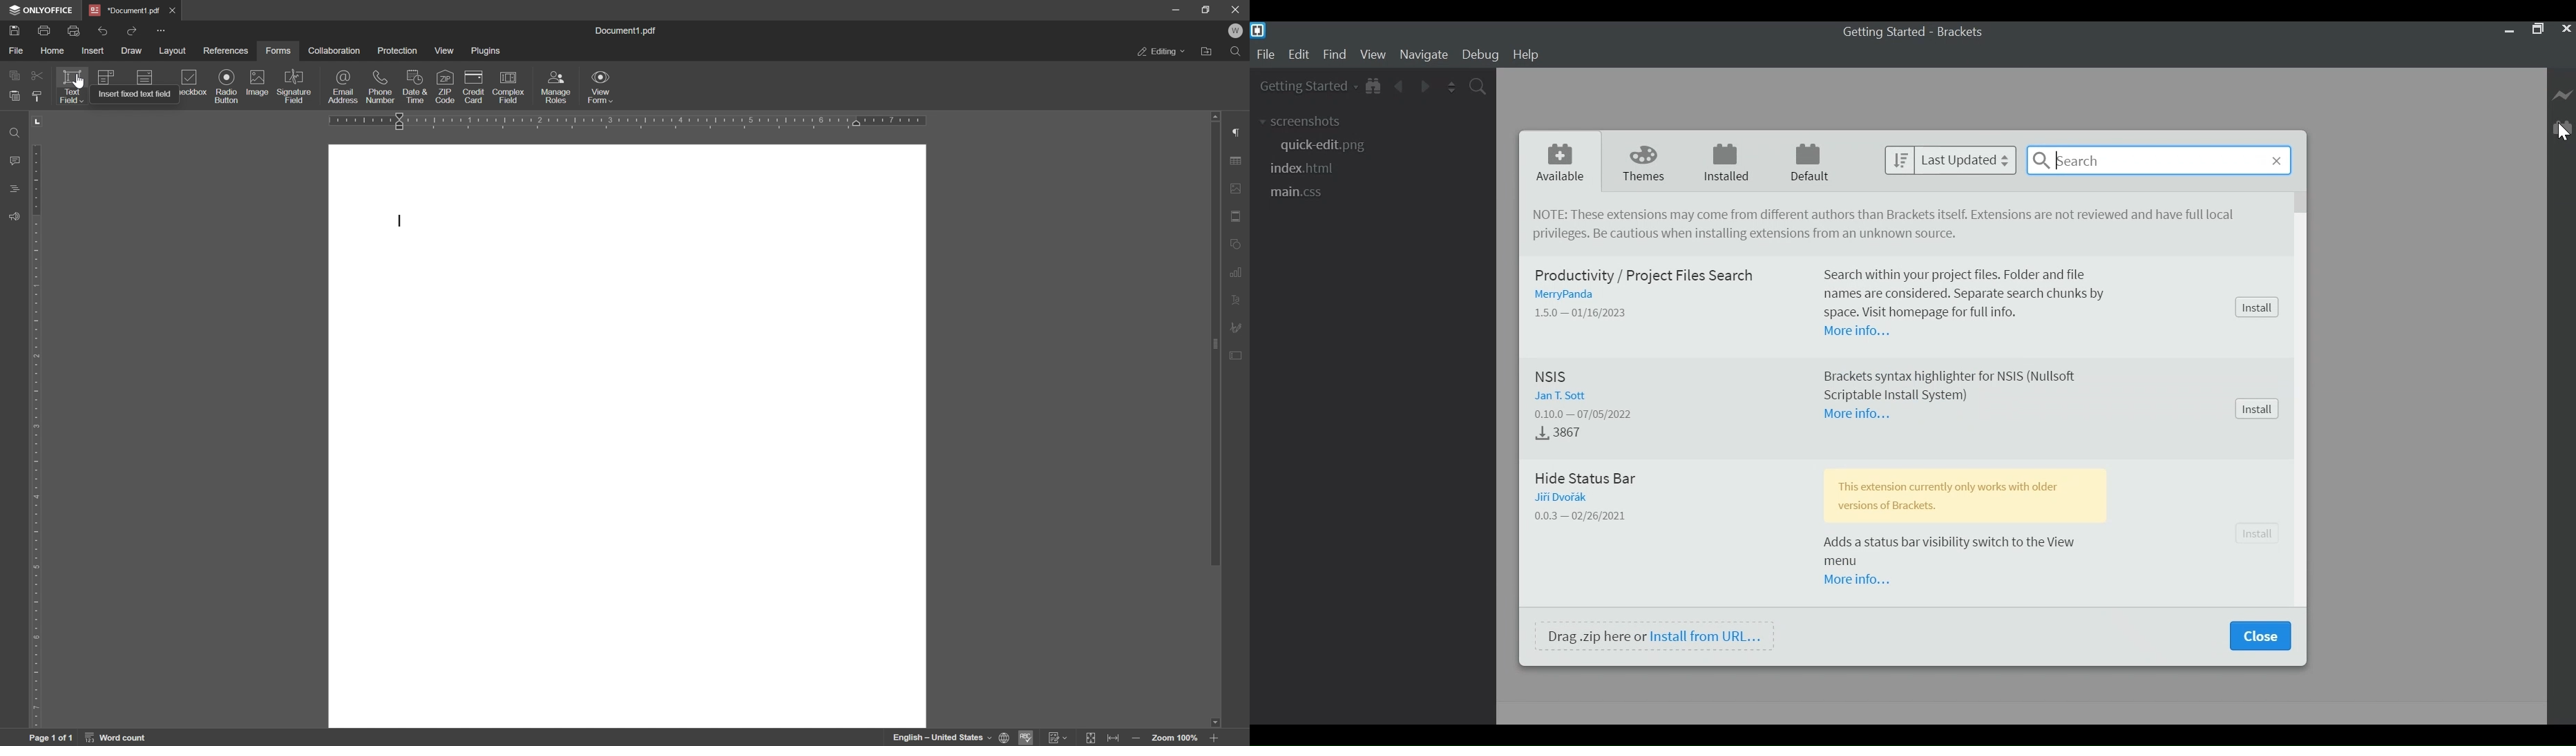  What do you see at coordinates (1176, 11) in the screenshot?
I see `minimize` at bounding box center [1176, 11].